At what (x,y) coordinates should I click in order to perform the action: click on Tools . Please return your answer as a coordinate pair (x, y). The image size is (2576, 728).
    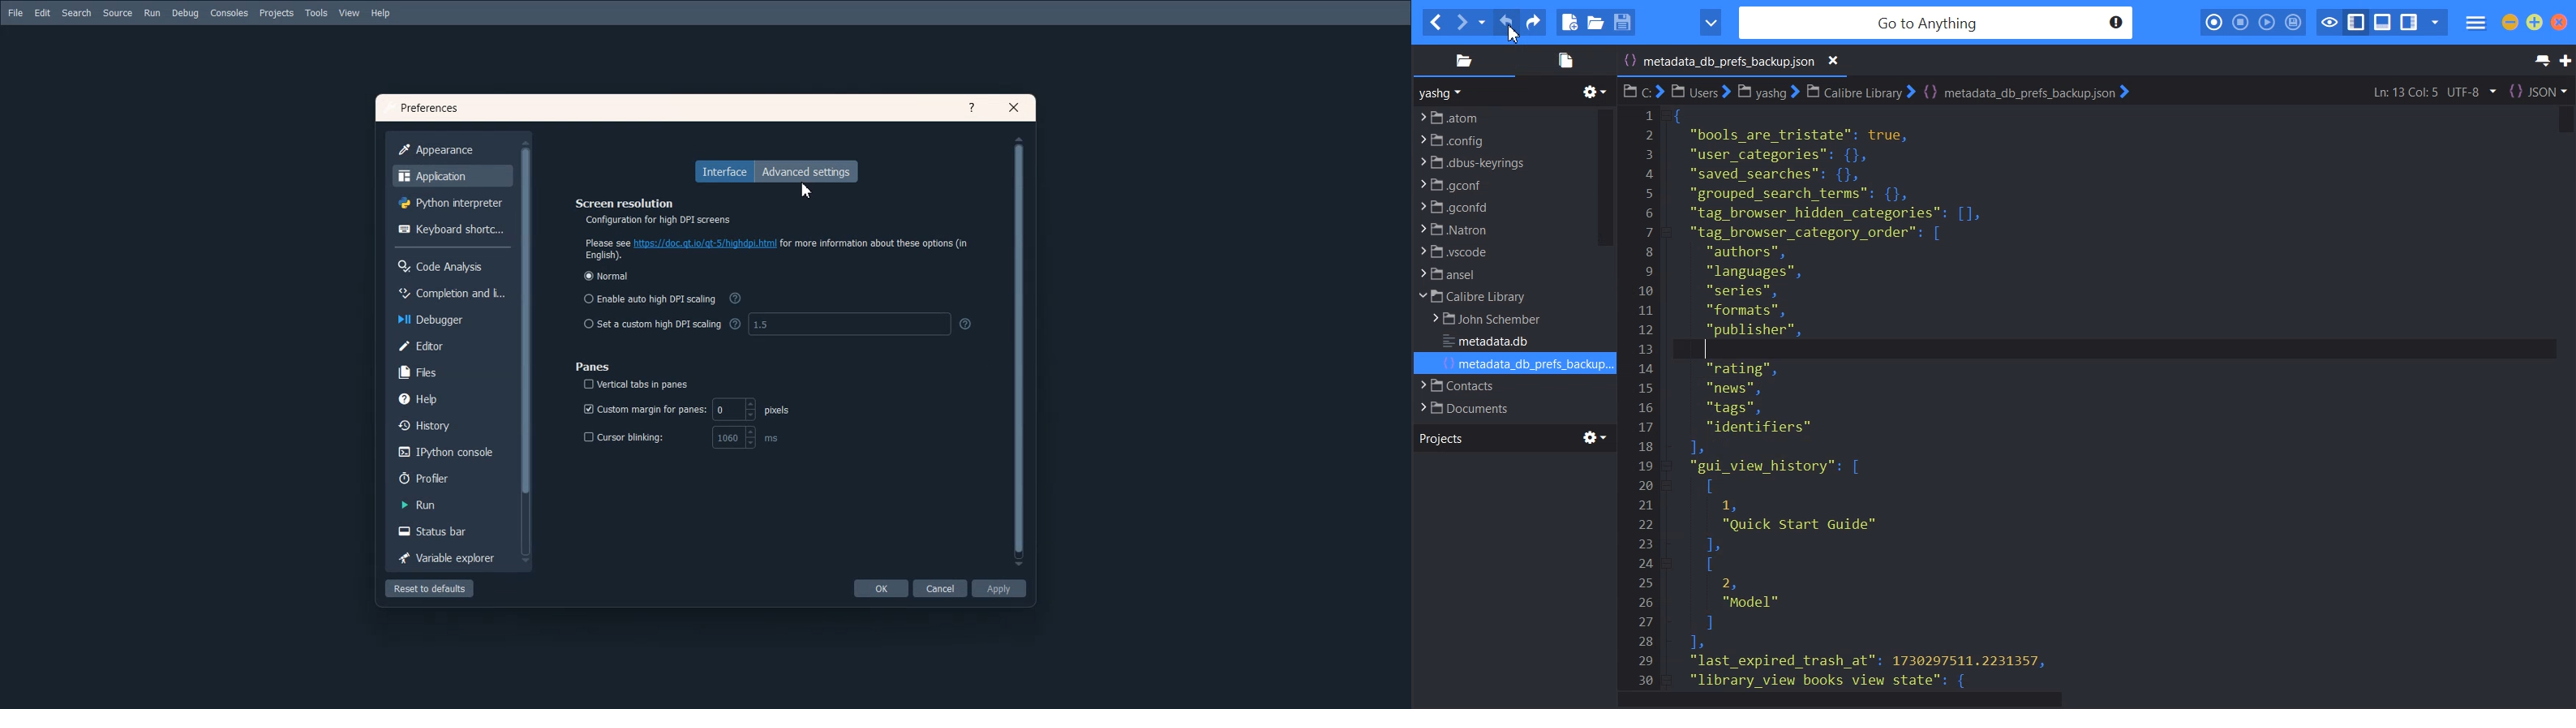
    Looking at the image, I should click on (316, 13).